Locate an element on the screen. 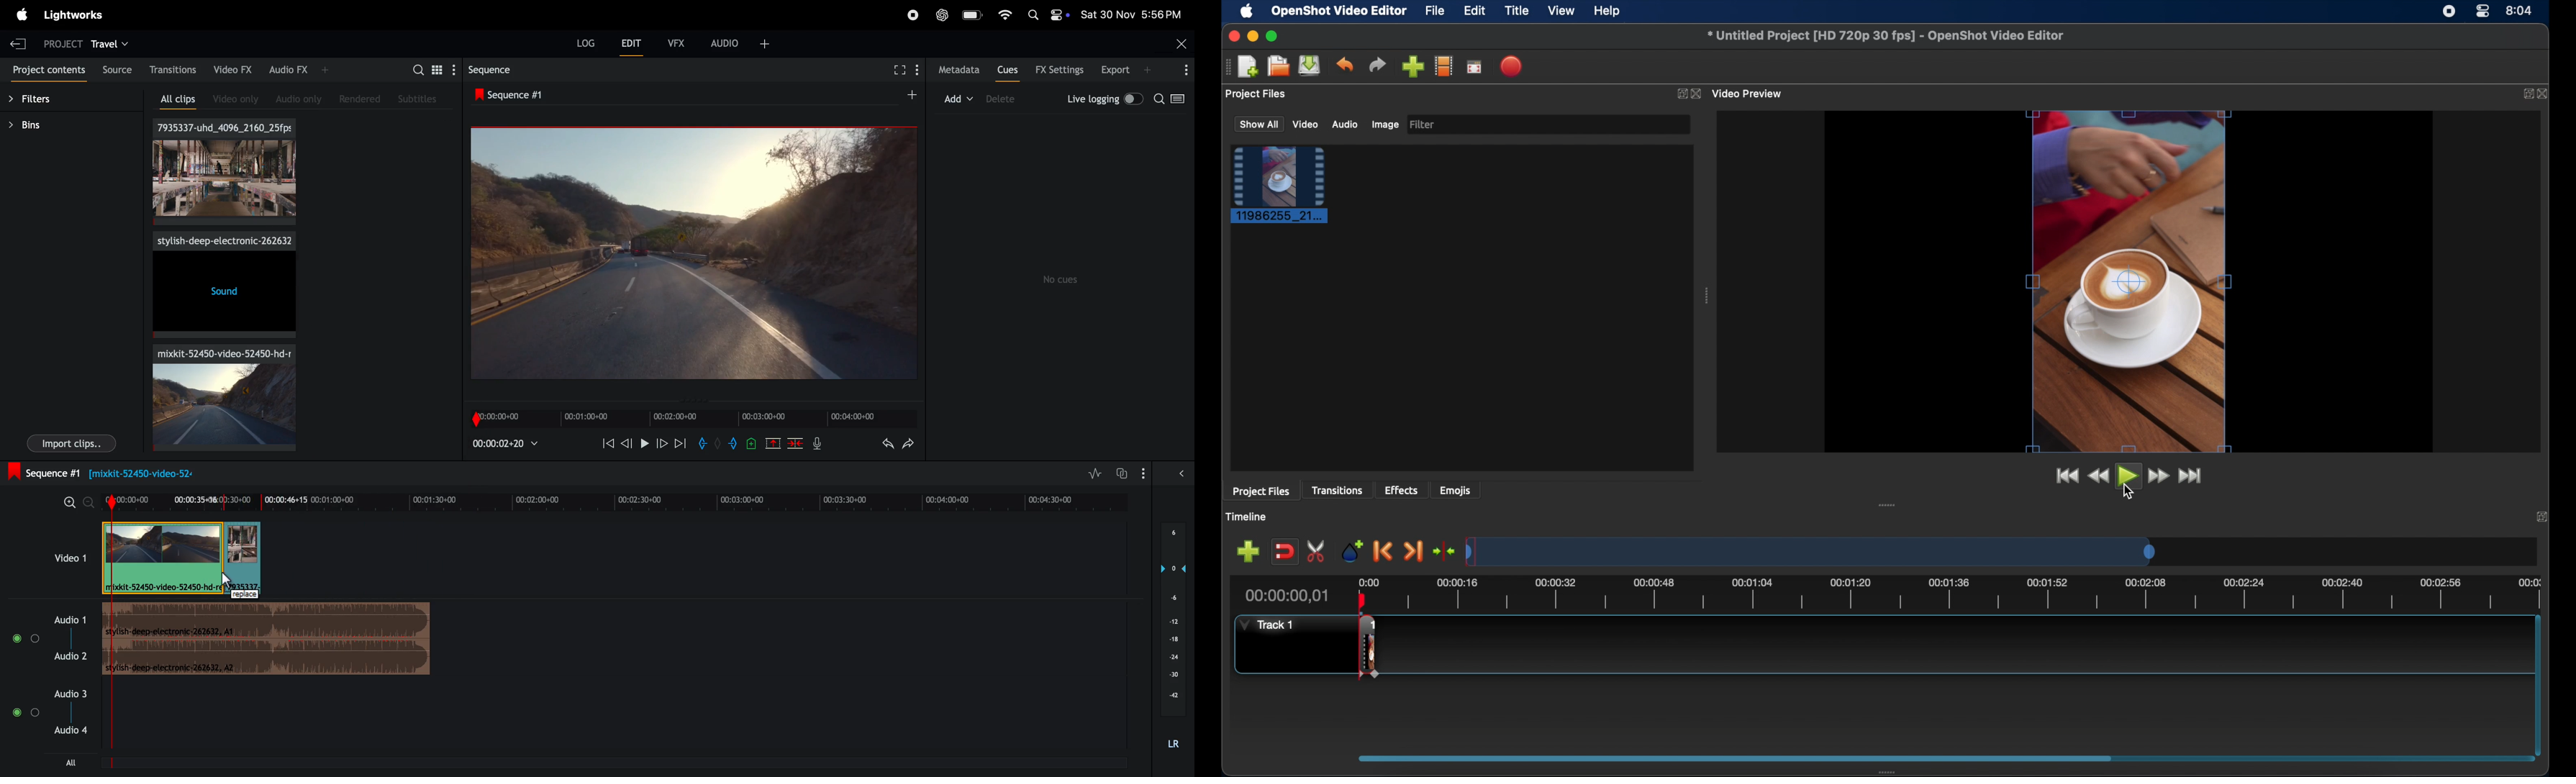  drag handle is located at coordinates (1888, 504).